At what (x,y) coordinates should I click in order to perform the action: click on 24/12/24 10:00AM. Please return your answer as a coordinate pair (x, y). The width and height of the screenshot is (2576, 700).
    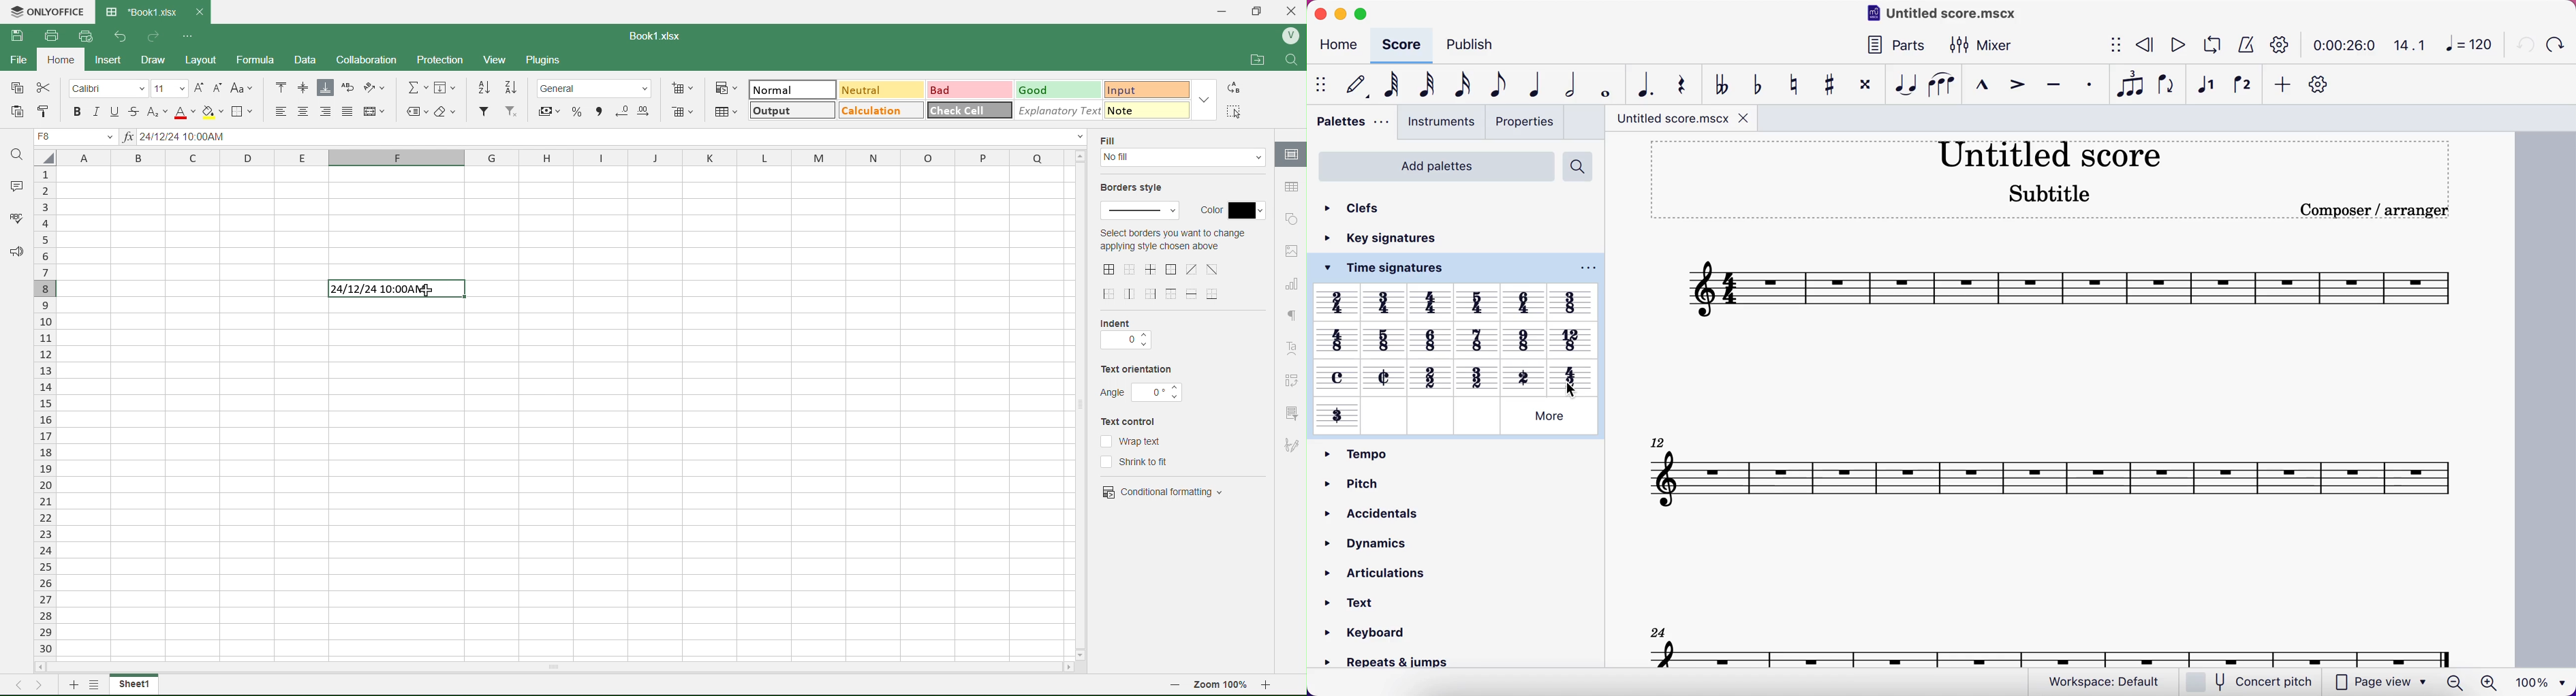
    Looking at the image, I should click on (392, 289).